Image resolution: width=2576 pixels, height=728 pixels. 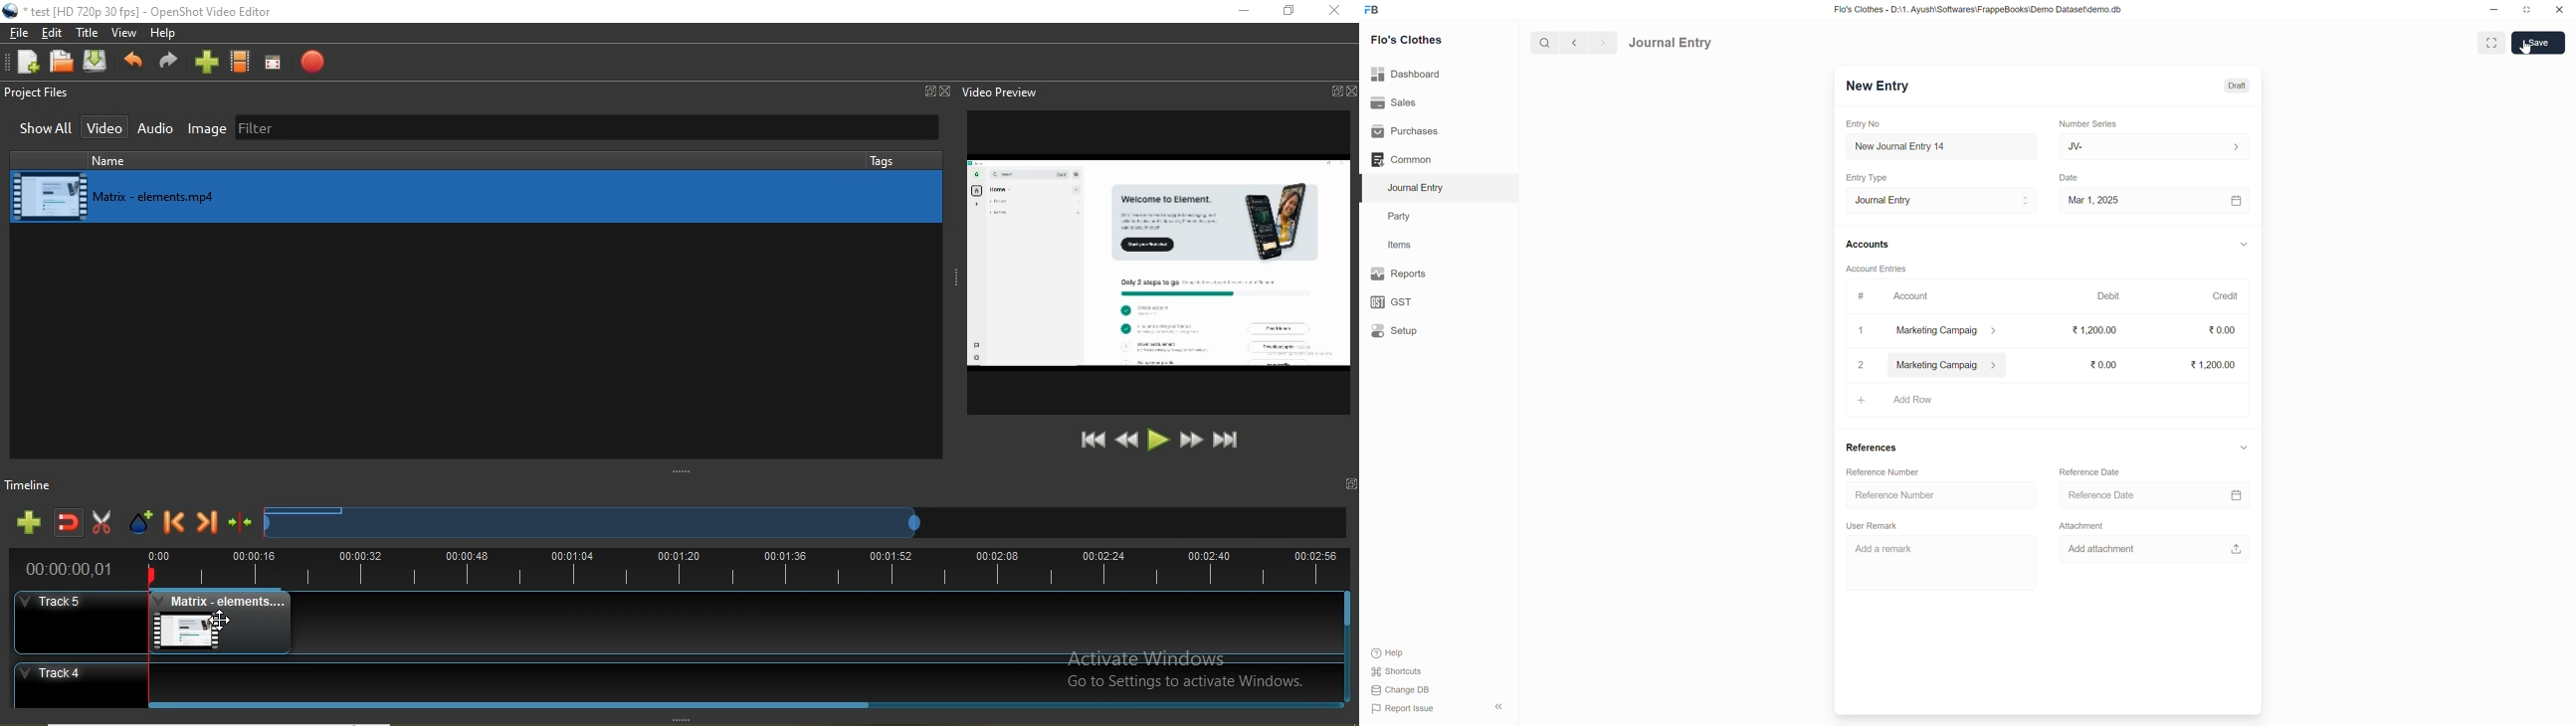 What do you see at coordinates (55, 33) in the screenshot?
I see `Edit ` at bounding box center [55, 33].